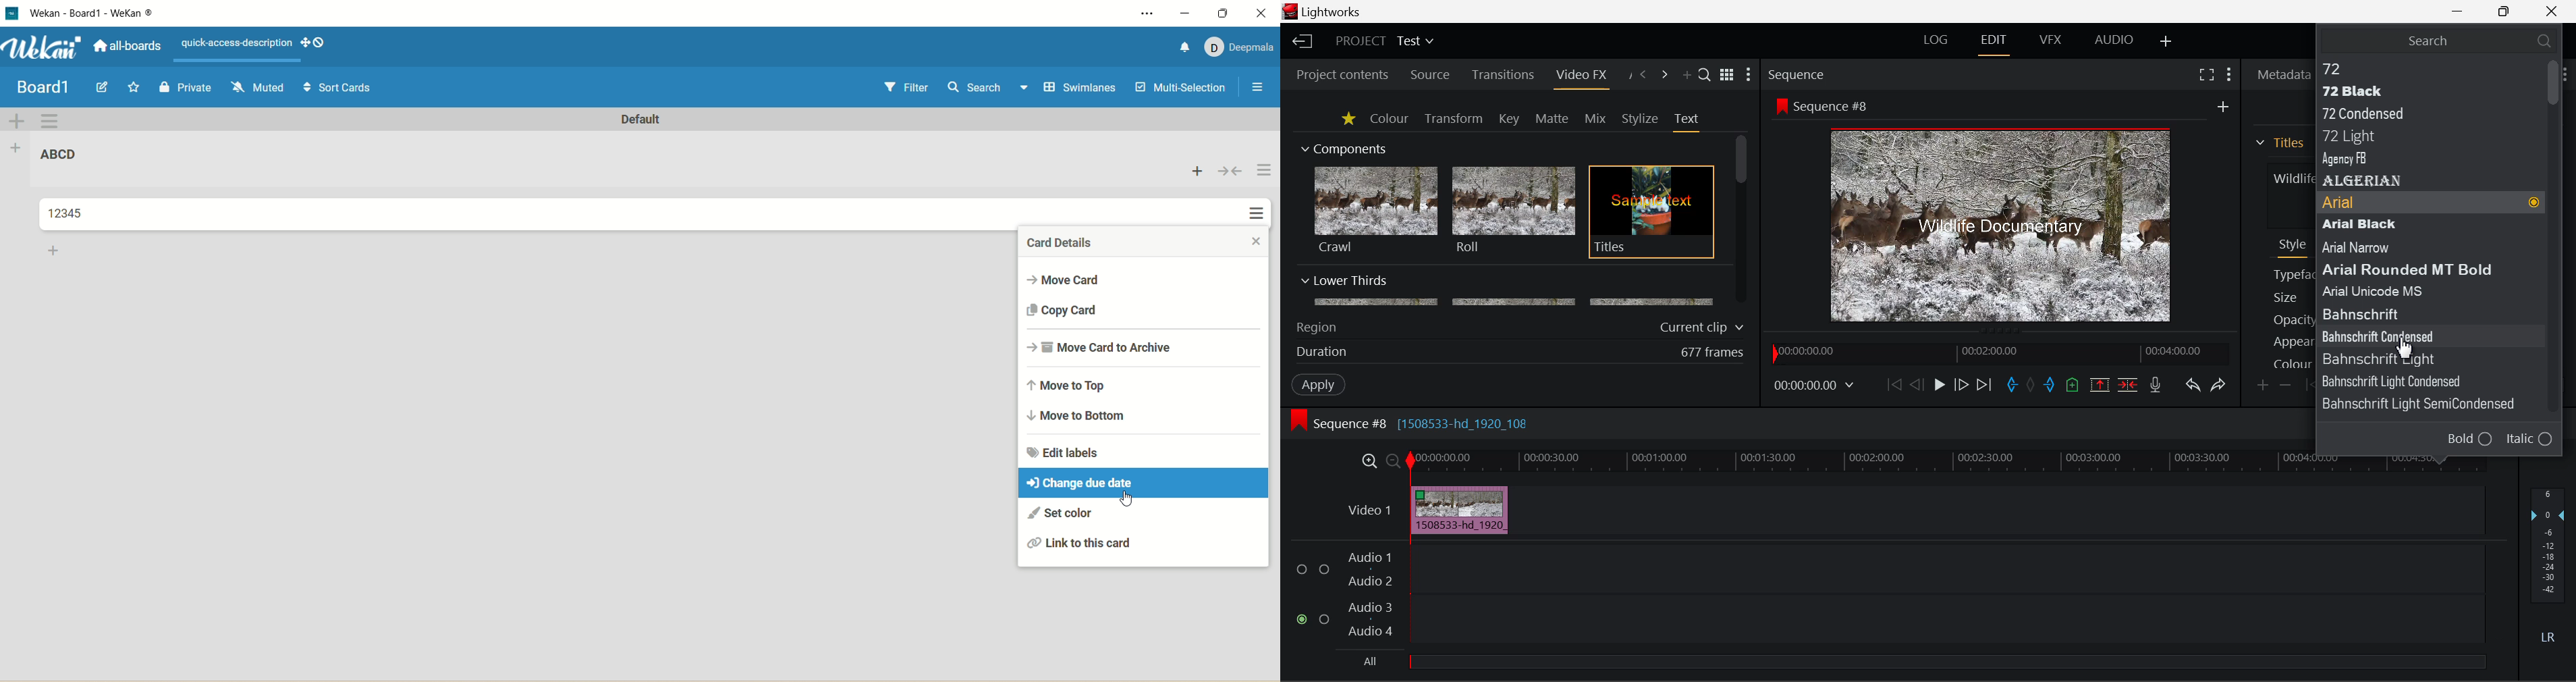  Describe the element at coordinates (1455, 120) in the screenshot. I see `Transform` at that location.